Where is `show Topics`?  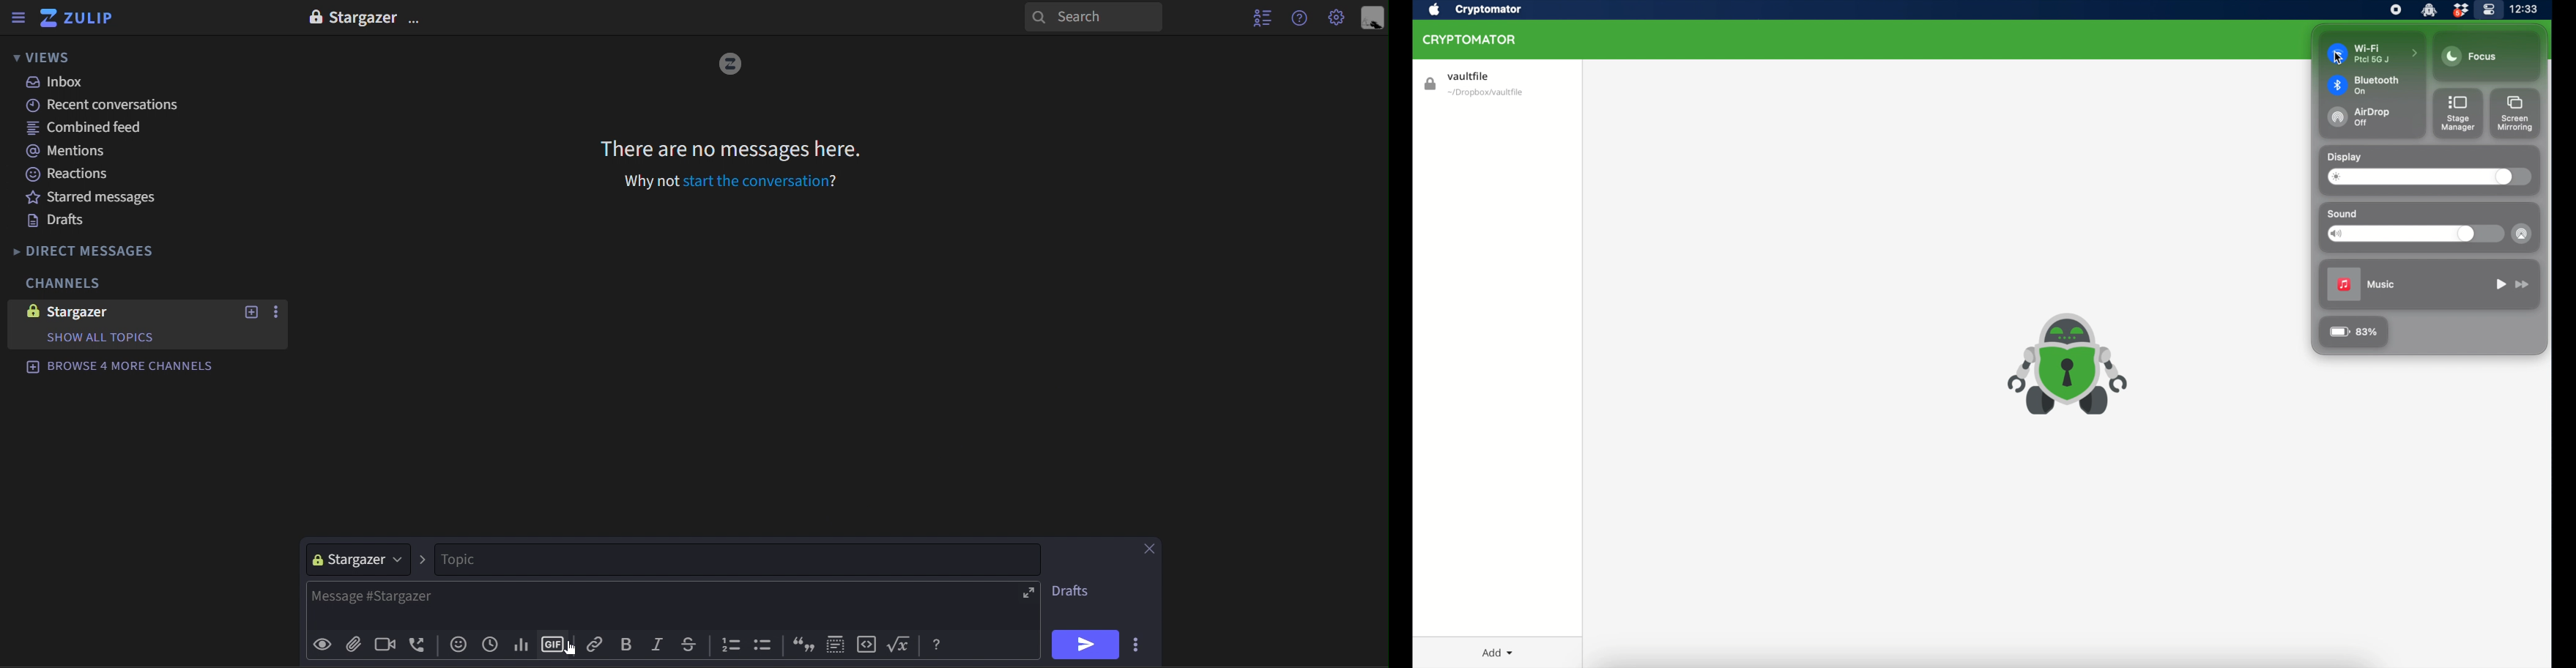
show Topics is located at coordinates (105, 338).